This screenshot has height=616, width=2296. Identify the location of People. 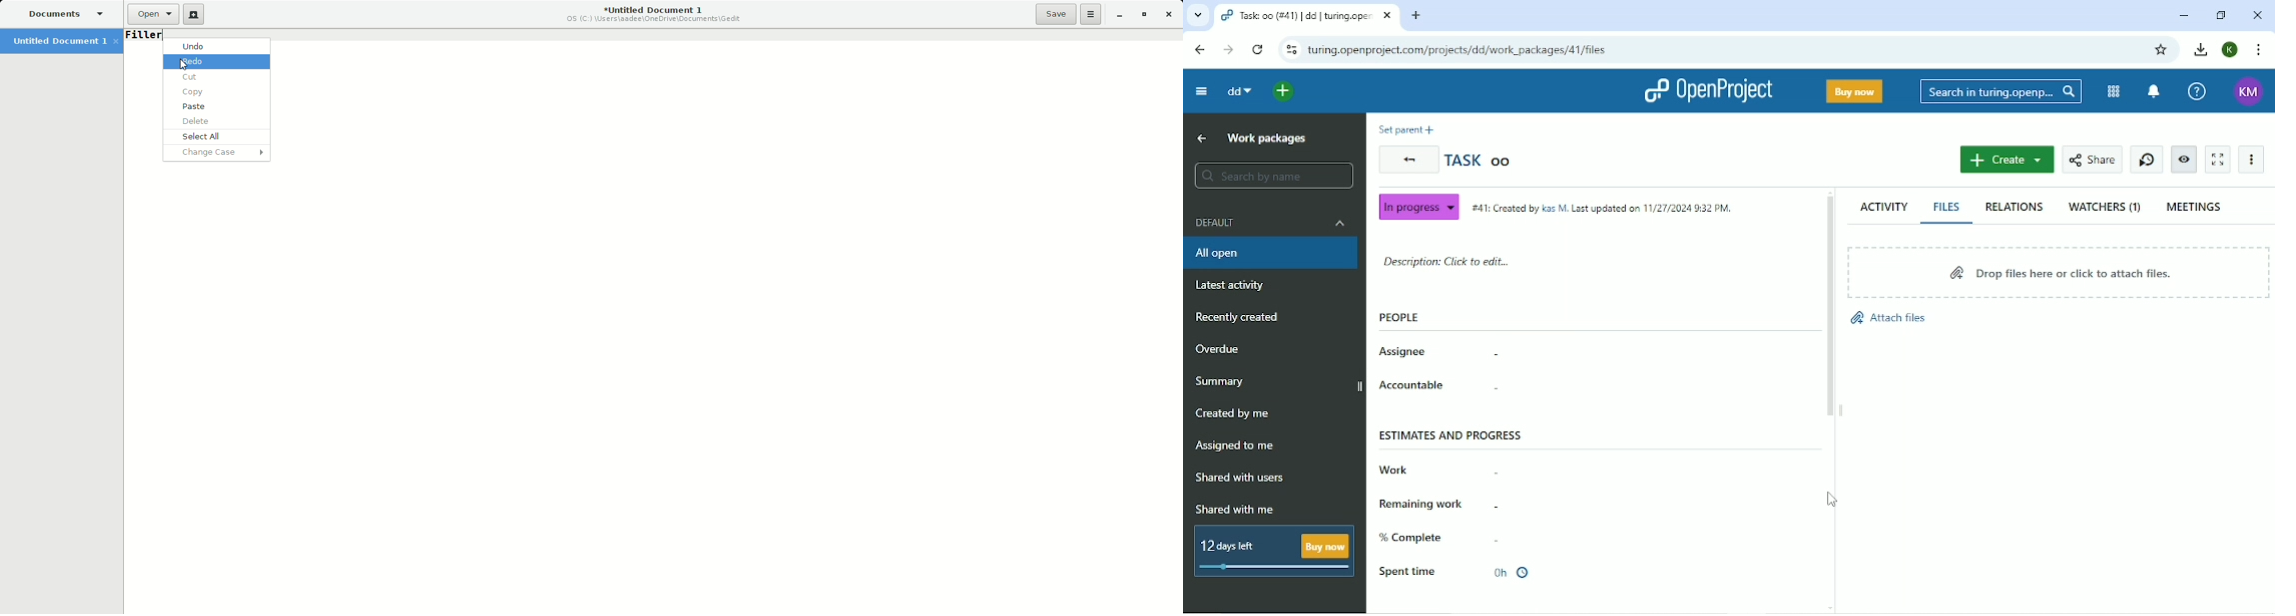
(1399, 317).